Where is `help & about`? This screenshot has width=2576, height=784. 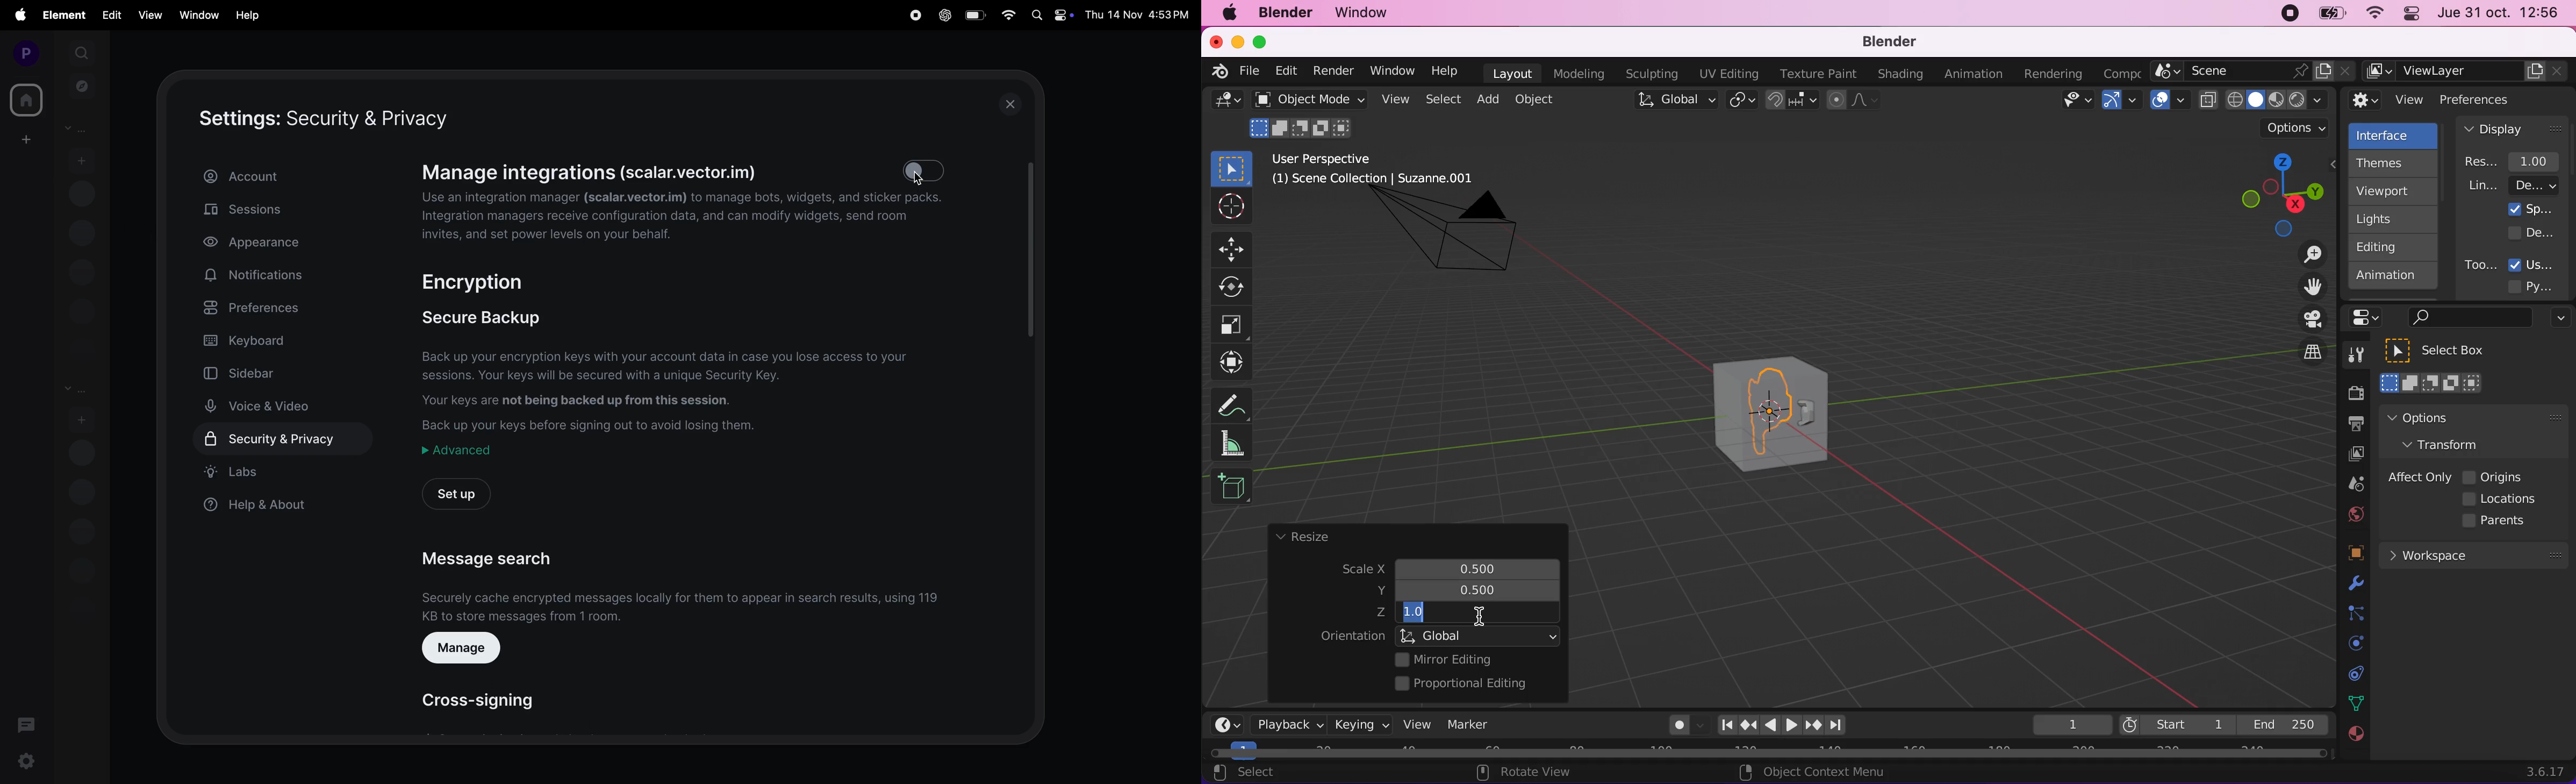
help & about is located at coordinates (257, 505).